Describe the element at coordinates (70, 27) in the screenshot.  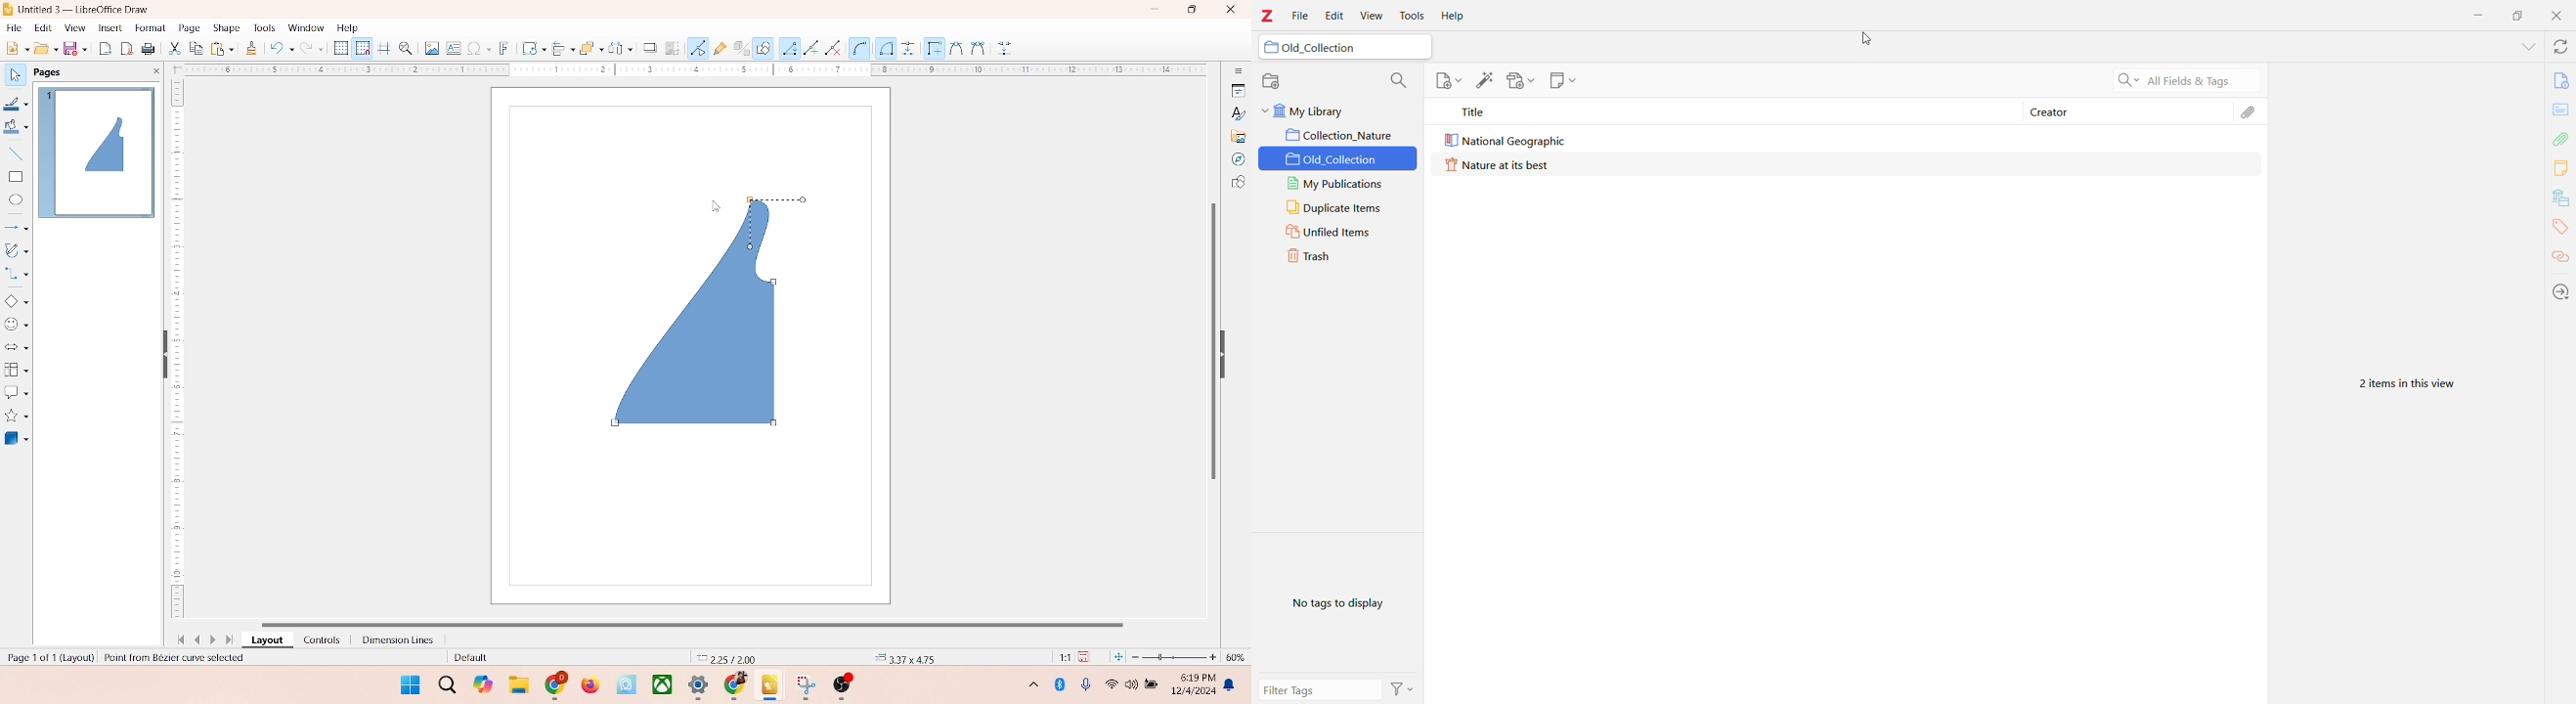
I see `view` at that location.